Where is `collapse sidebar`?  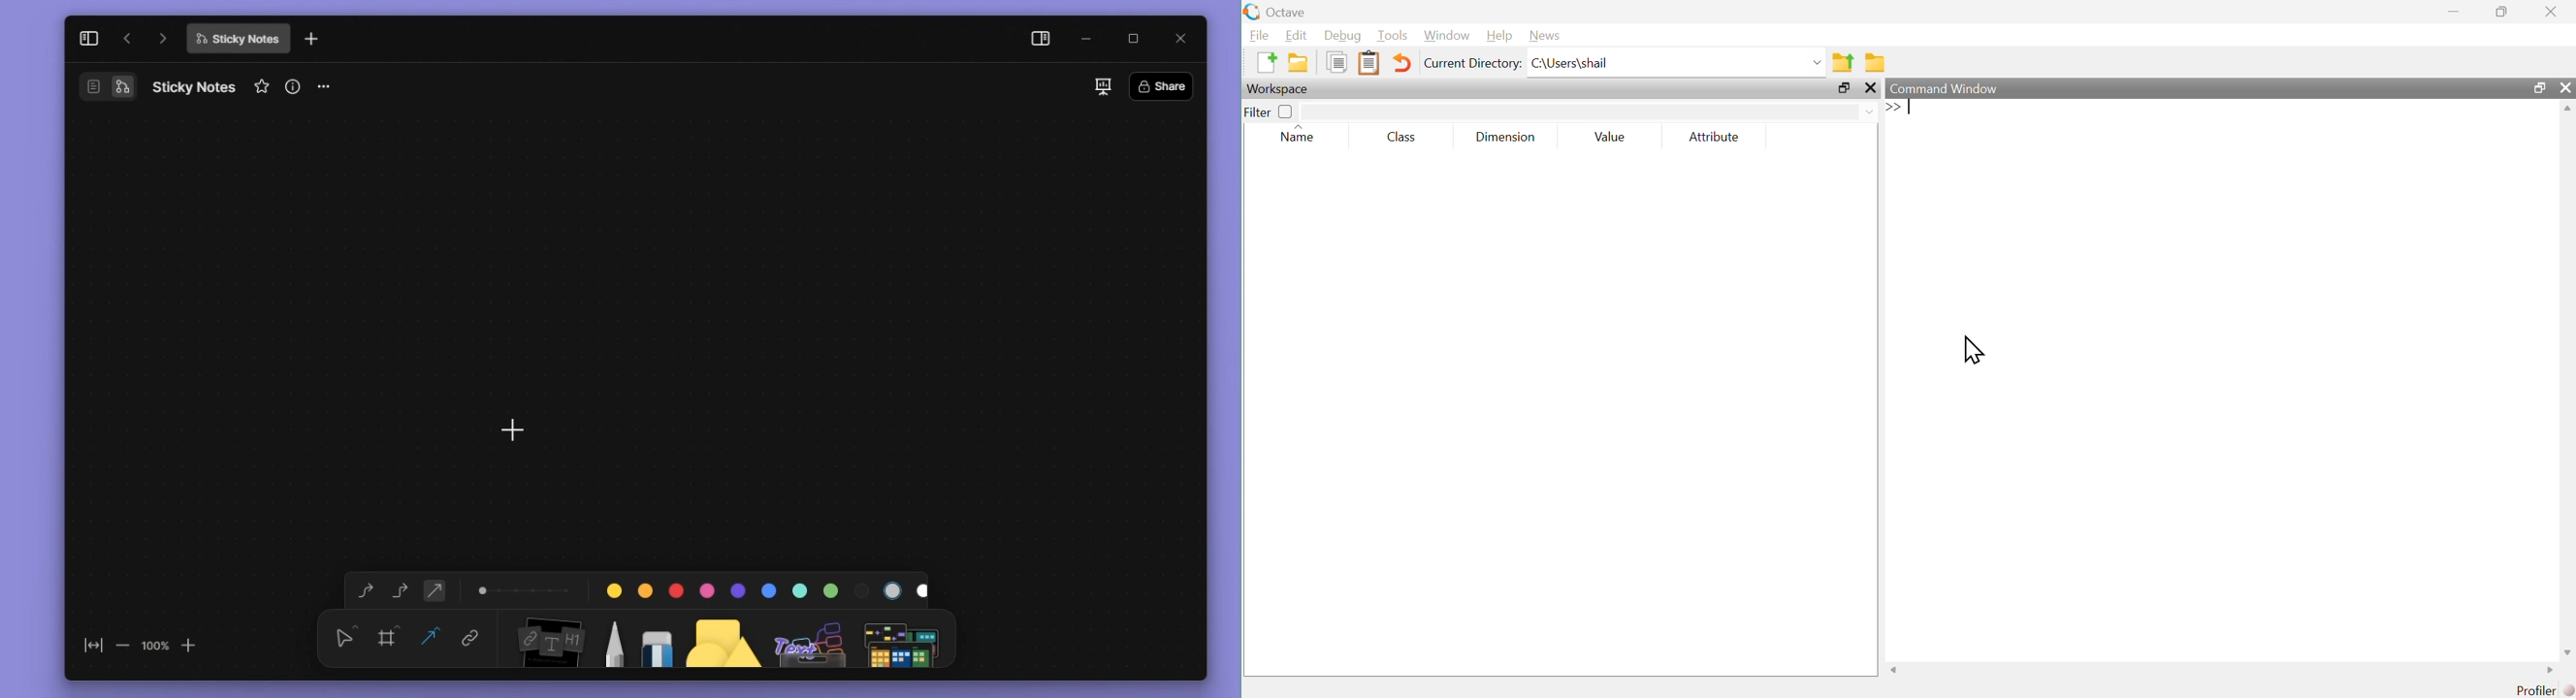 collapse sidebar is located at coordinates (88, 38).